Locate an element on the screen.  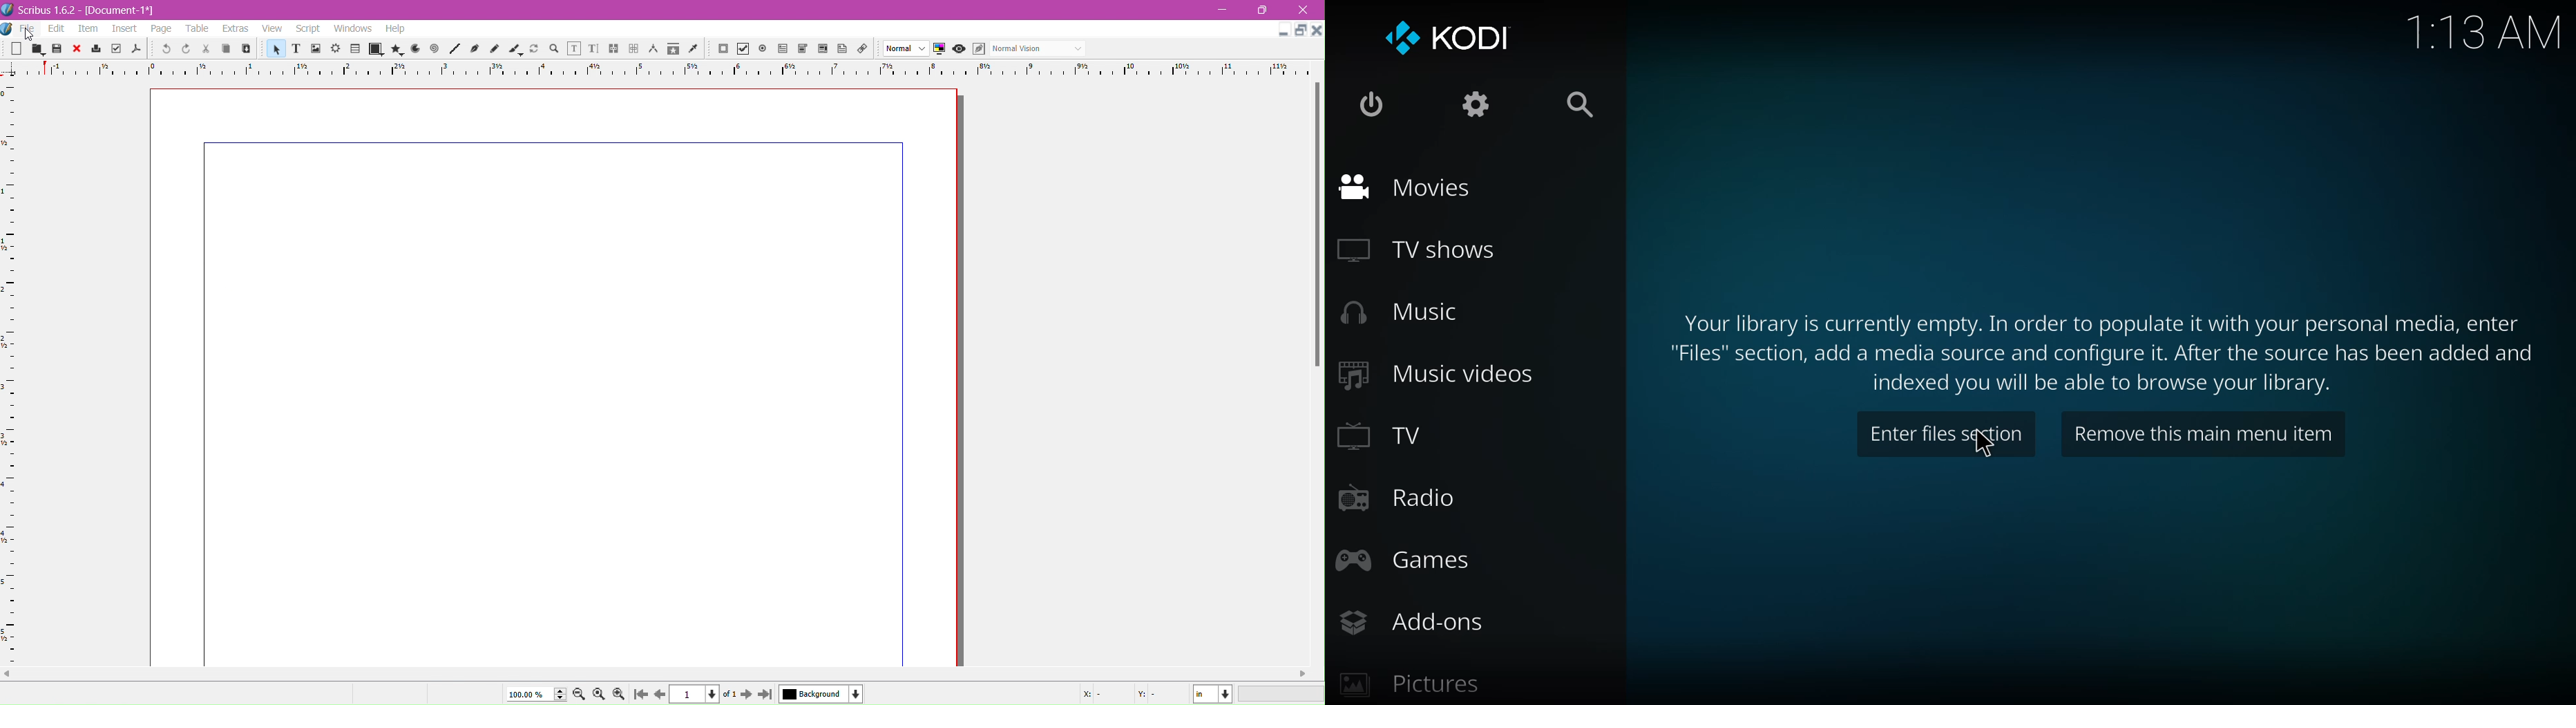
help menu is located at coordinates (395, 29).